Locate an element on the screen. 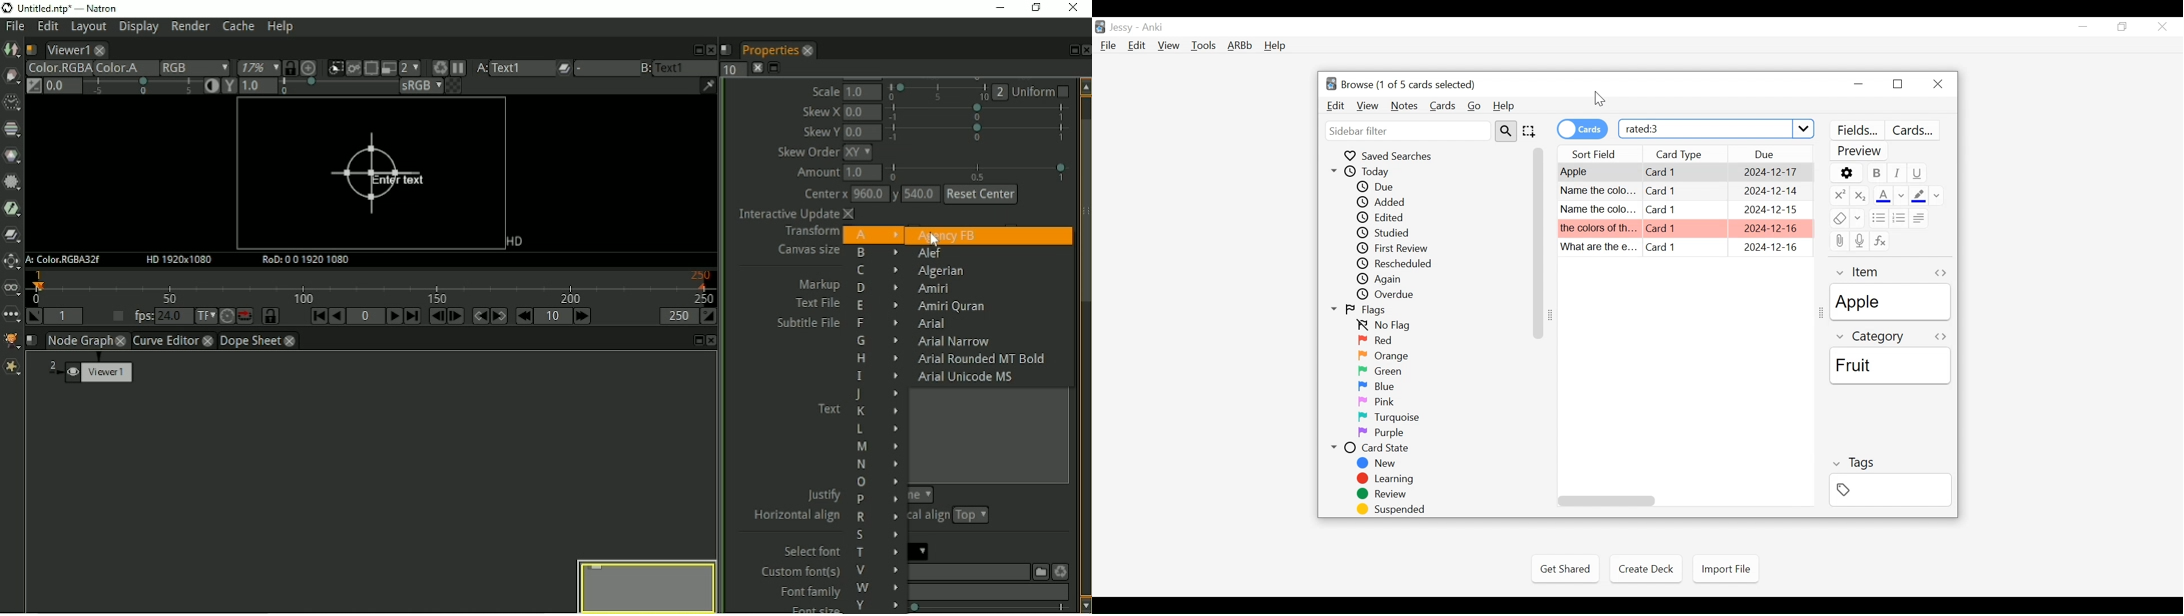 This screenshot has height=616, width=2184. Selection Tool is located at coordinates (1531, 132).